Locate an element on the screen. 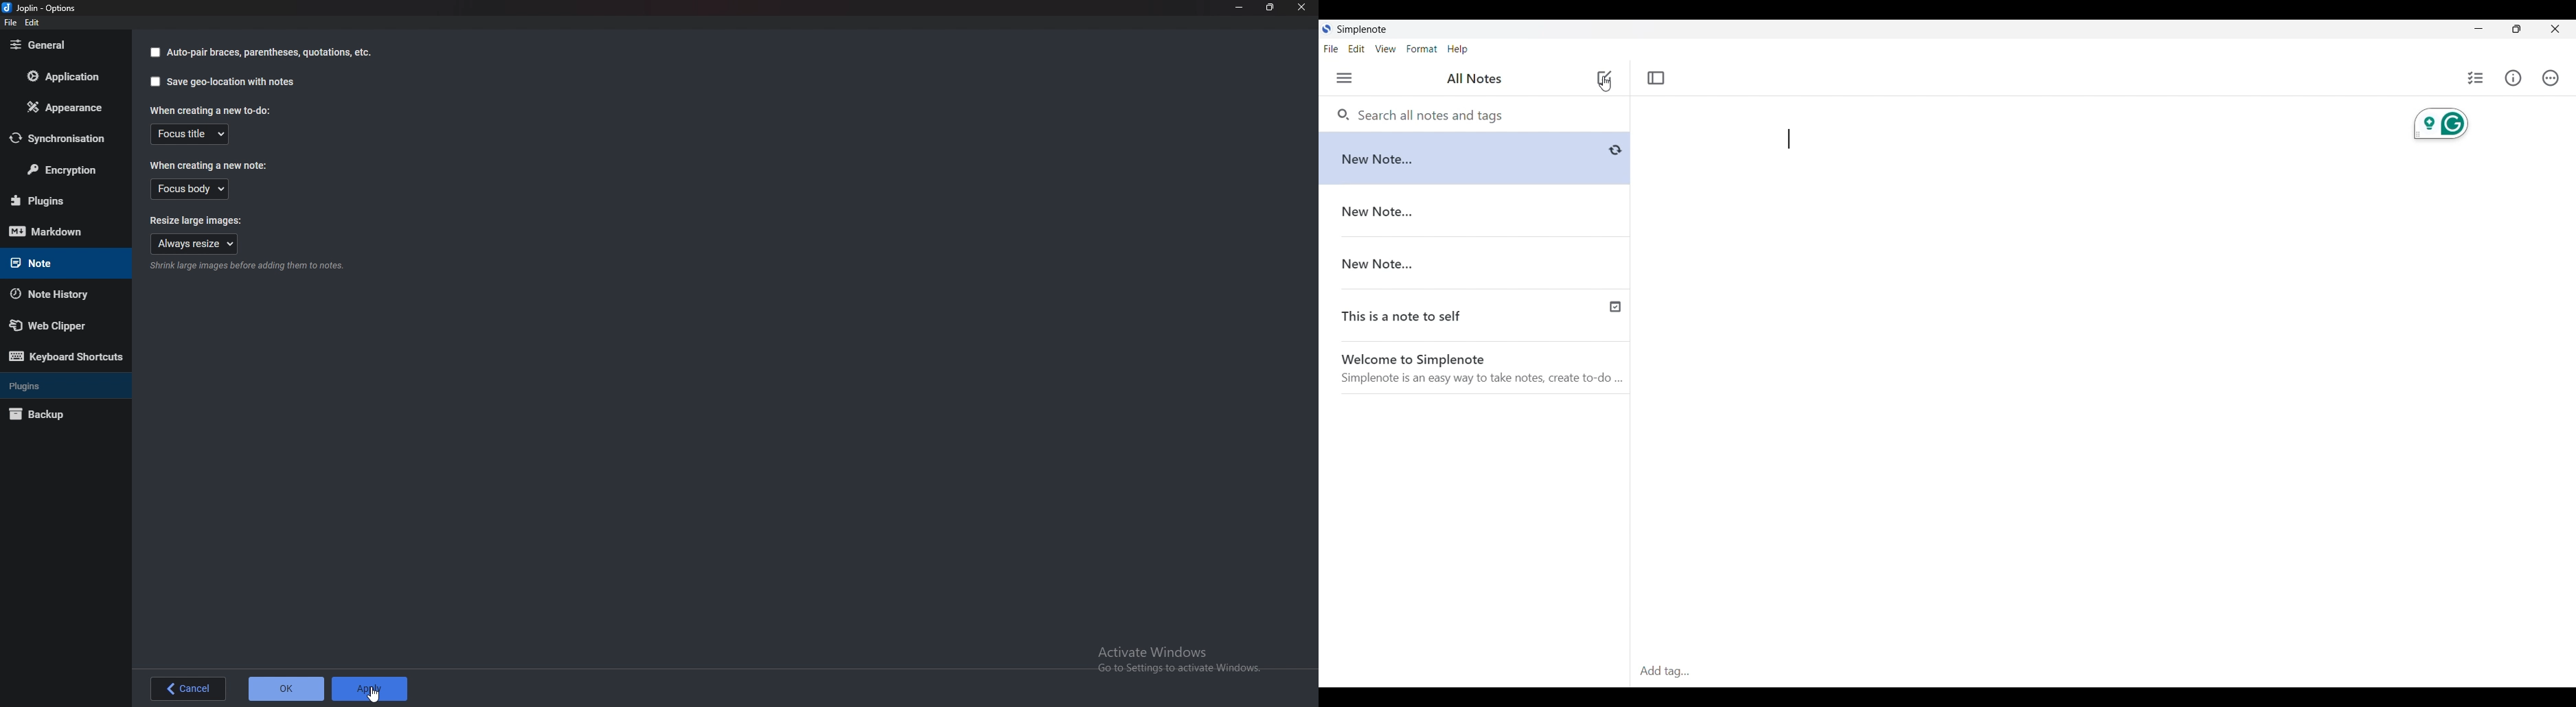 The image size is (2576, 728). Shrink large image before adding them to notes is located at coordinates (247, 266).